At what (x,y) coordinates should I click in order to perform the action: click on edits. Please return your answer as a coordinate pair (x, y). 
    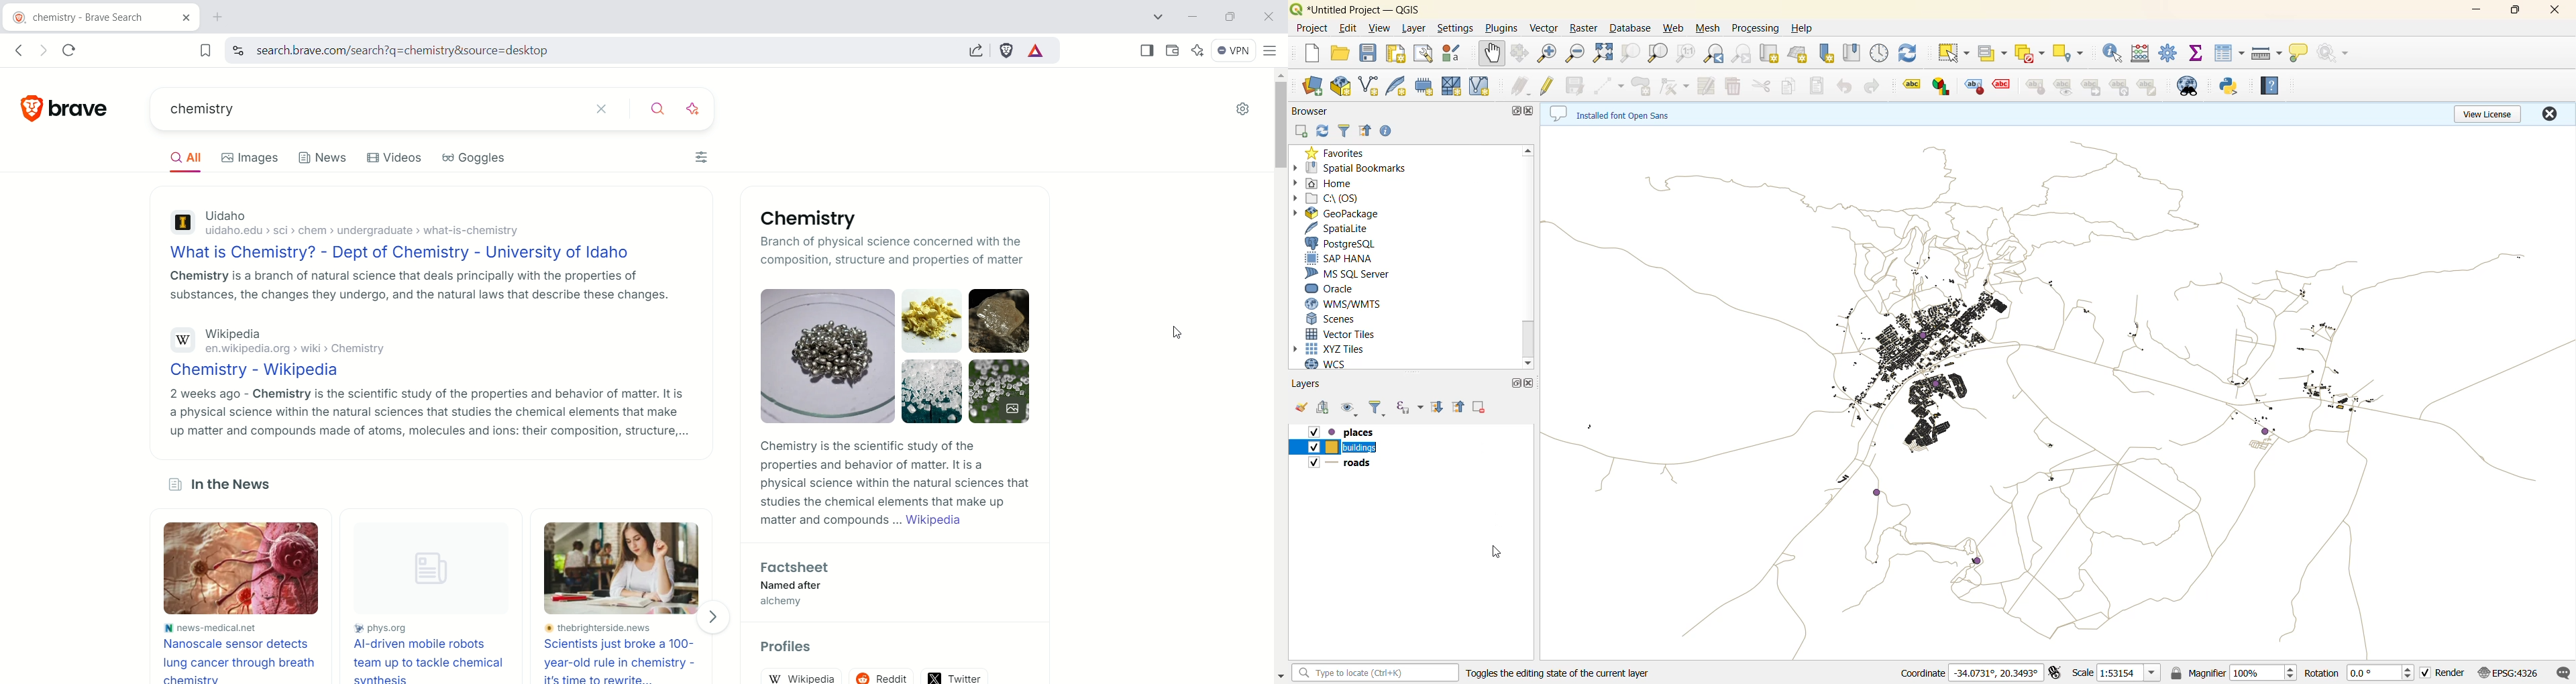
    Looking at the image, I should click on (1523, 87).